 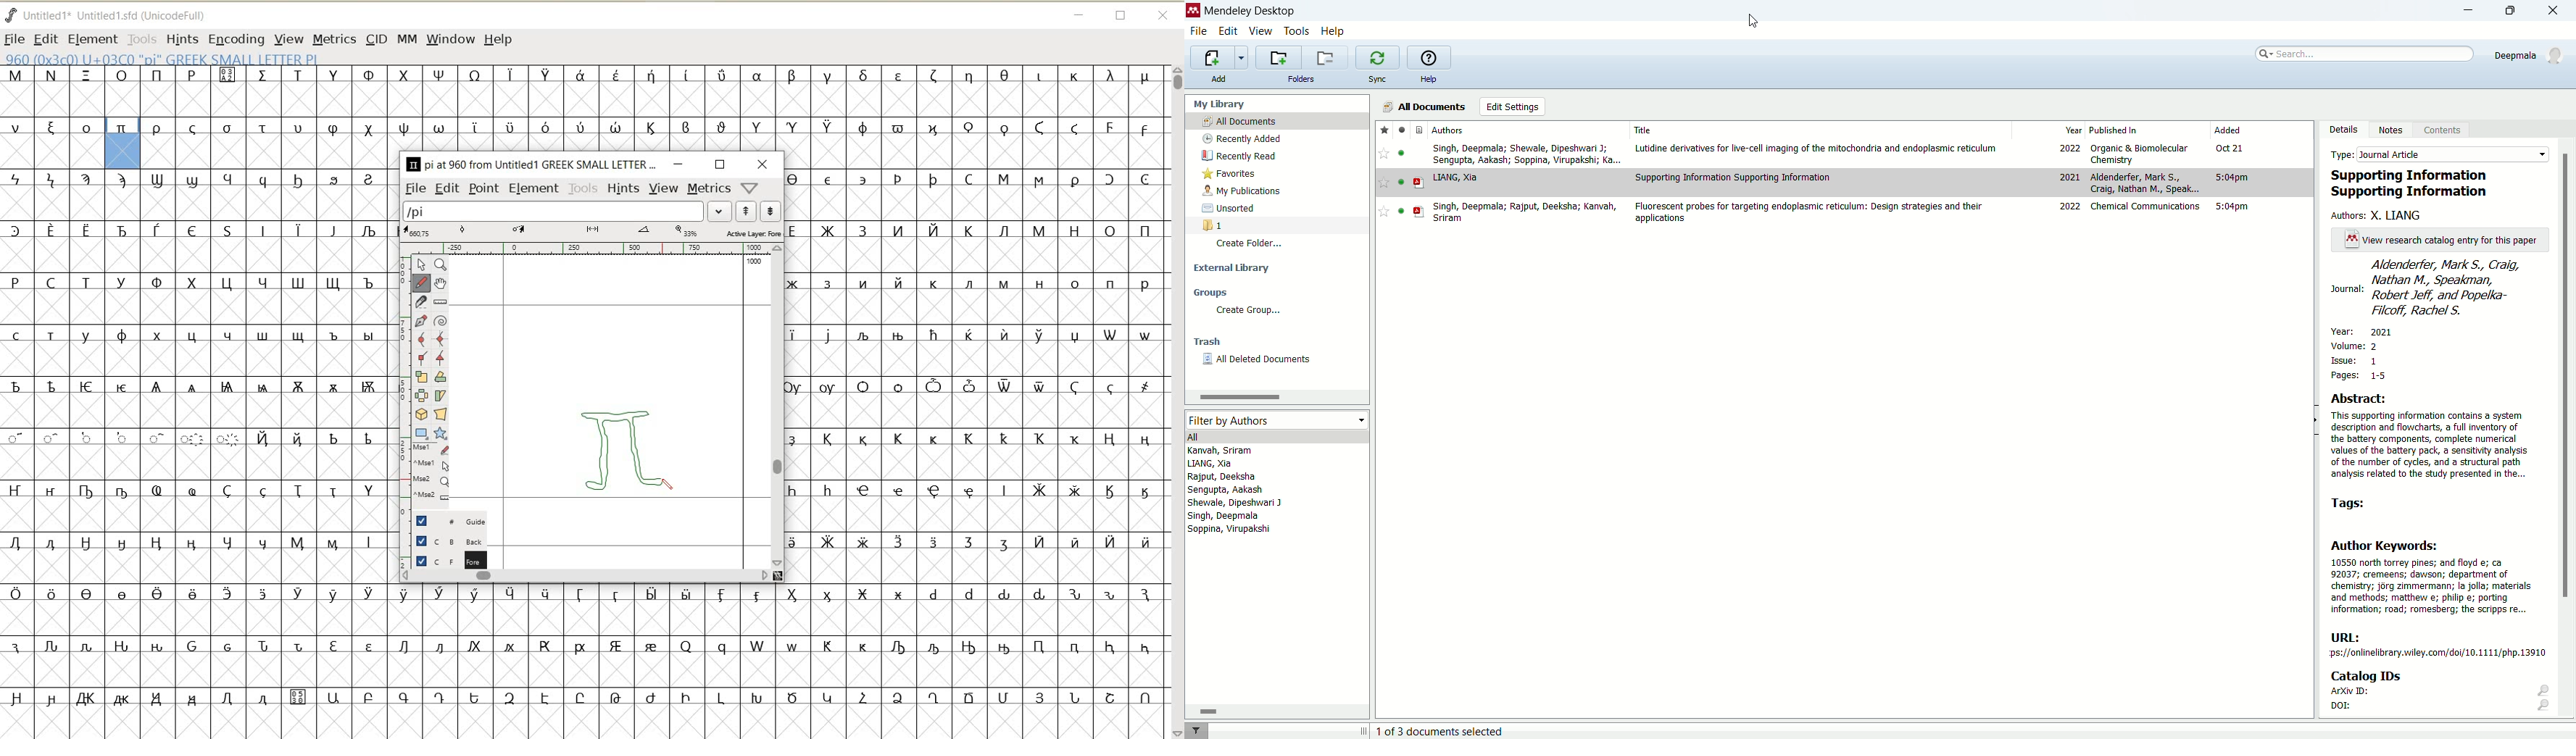 I want to click on FILE, so click(x=415, y=189).